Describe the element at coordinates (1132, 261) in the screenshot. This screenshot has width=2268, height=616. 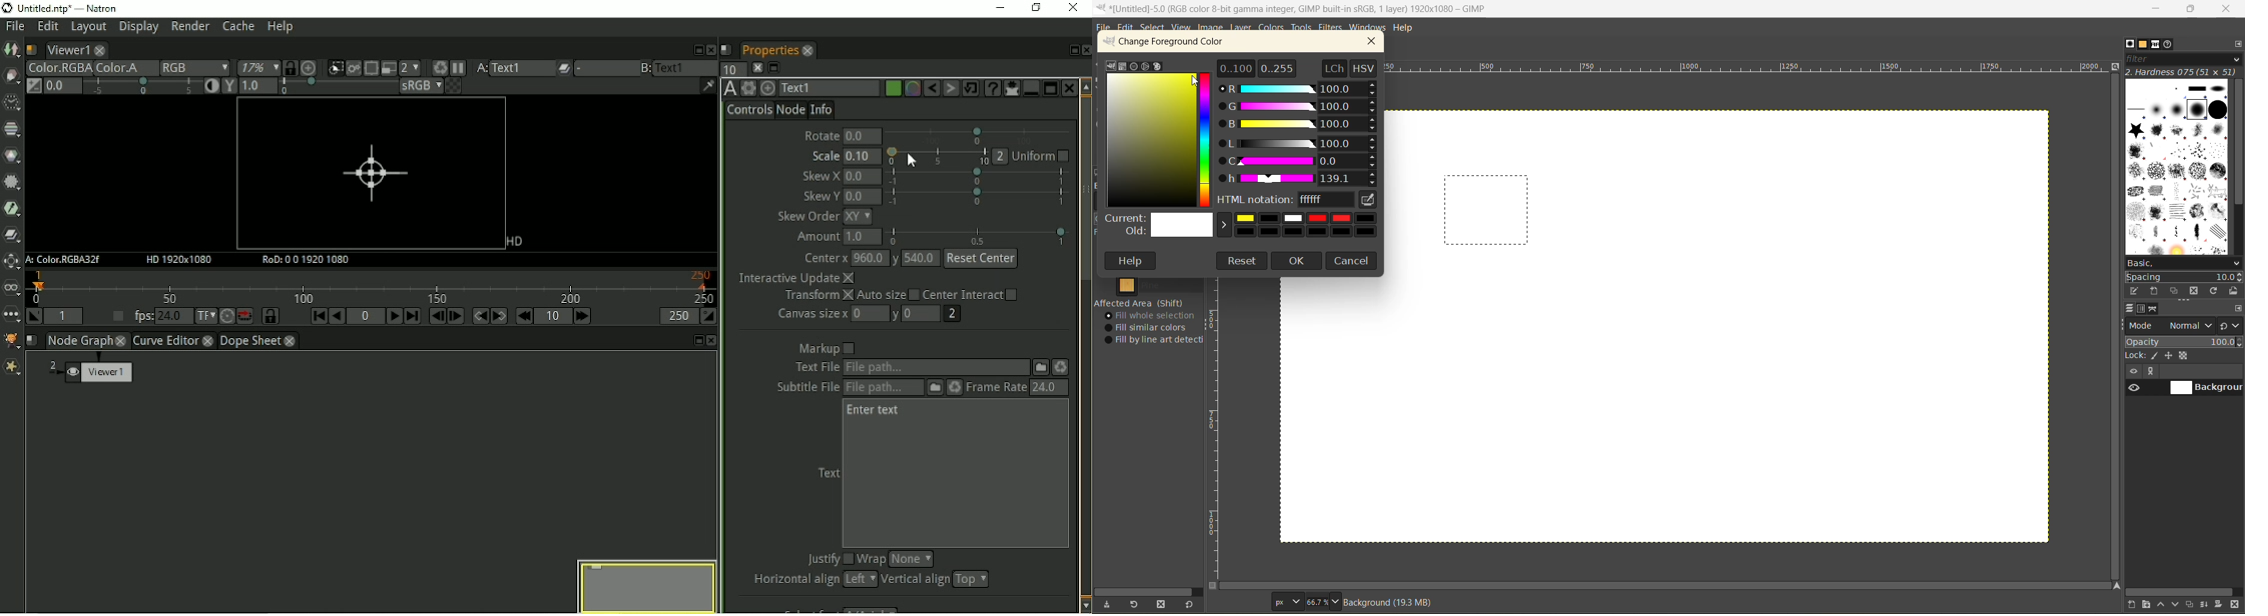
I see `help` at that location.